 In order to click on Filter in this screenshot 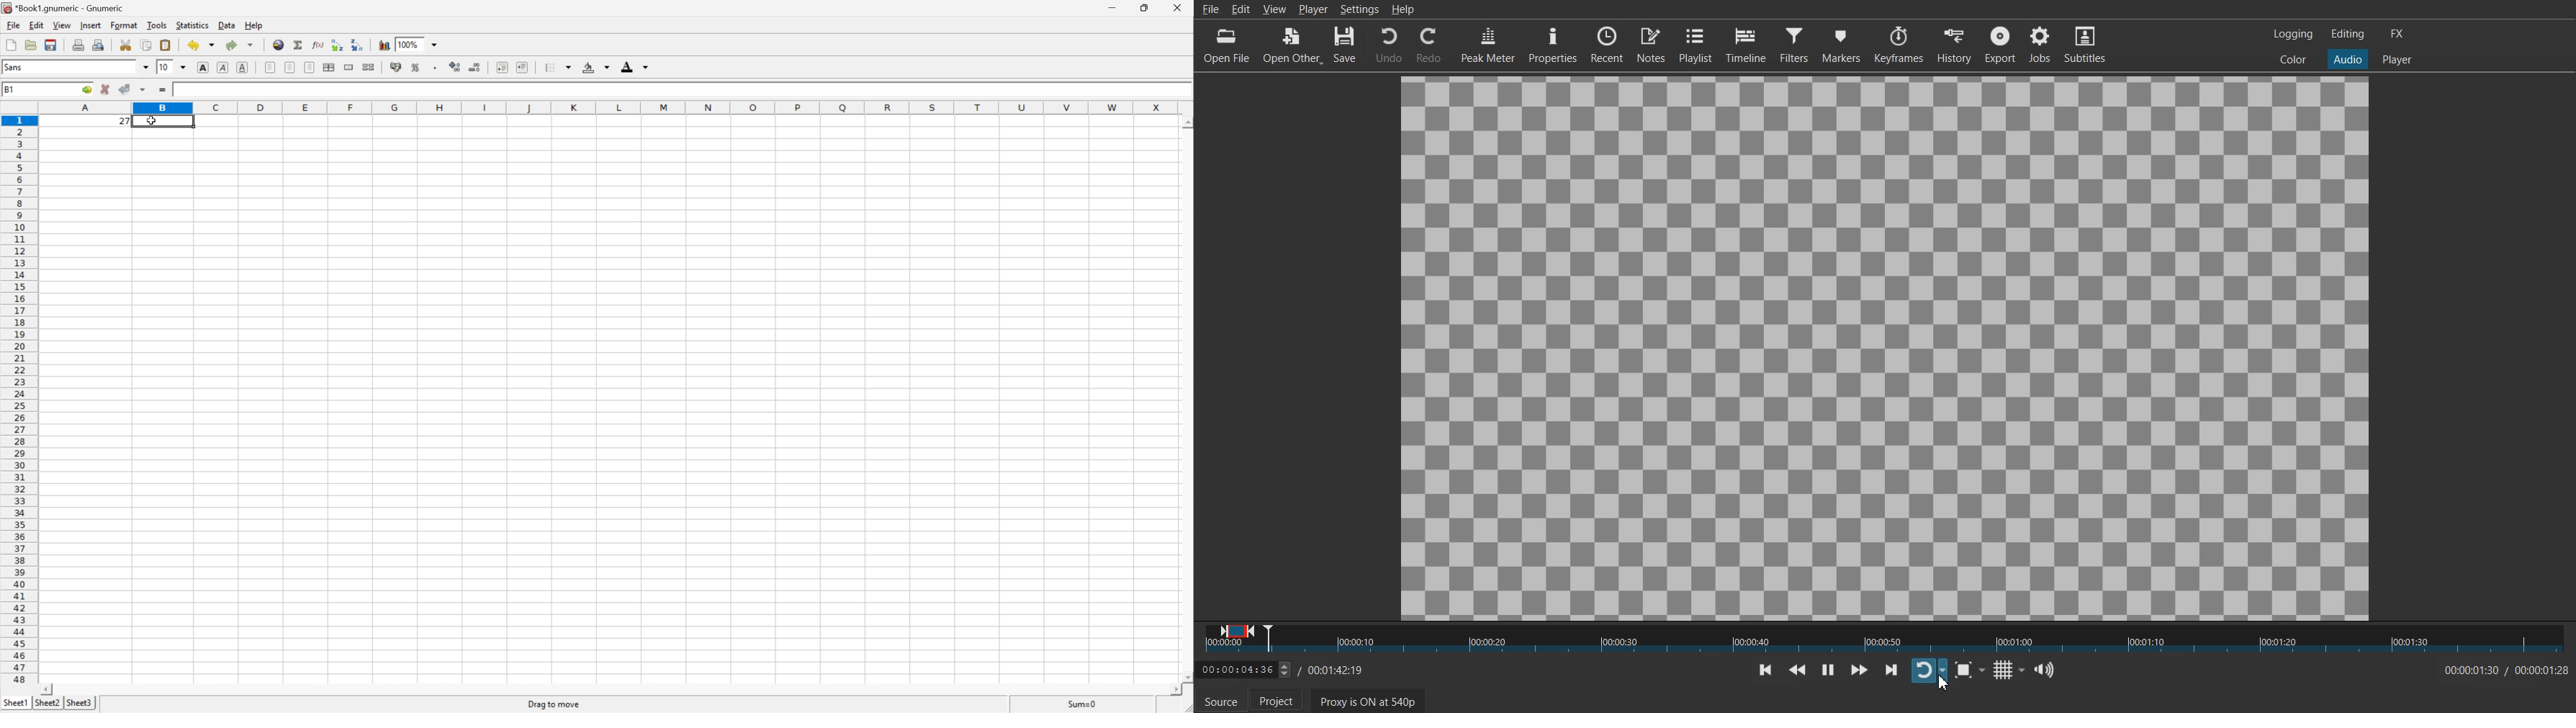, I will do `click(1794, 45)`.